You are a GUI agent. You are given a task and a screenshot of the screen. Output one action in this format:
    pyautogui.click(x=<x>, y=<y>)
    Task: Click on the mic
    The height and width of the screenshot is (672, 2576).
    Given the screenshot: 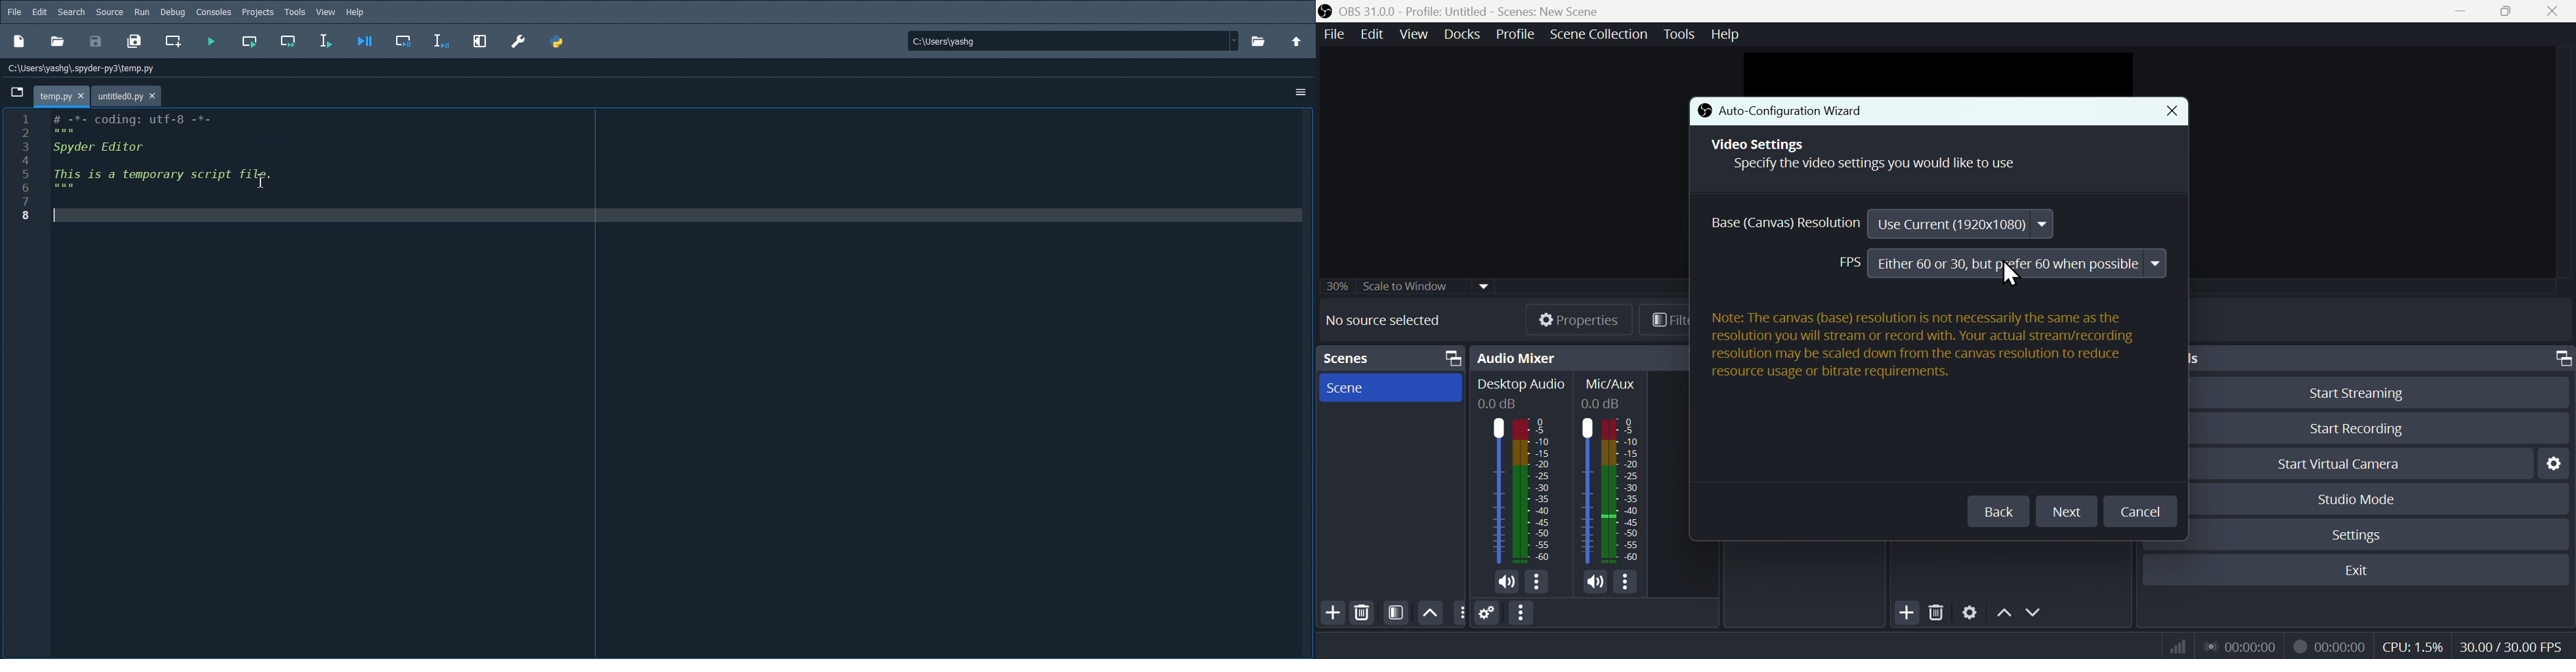 What is the action you would take?
    pyautogui.click(x=1596, y=581)
    